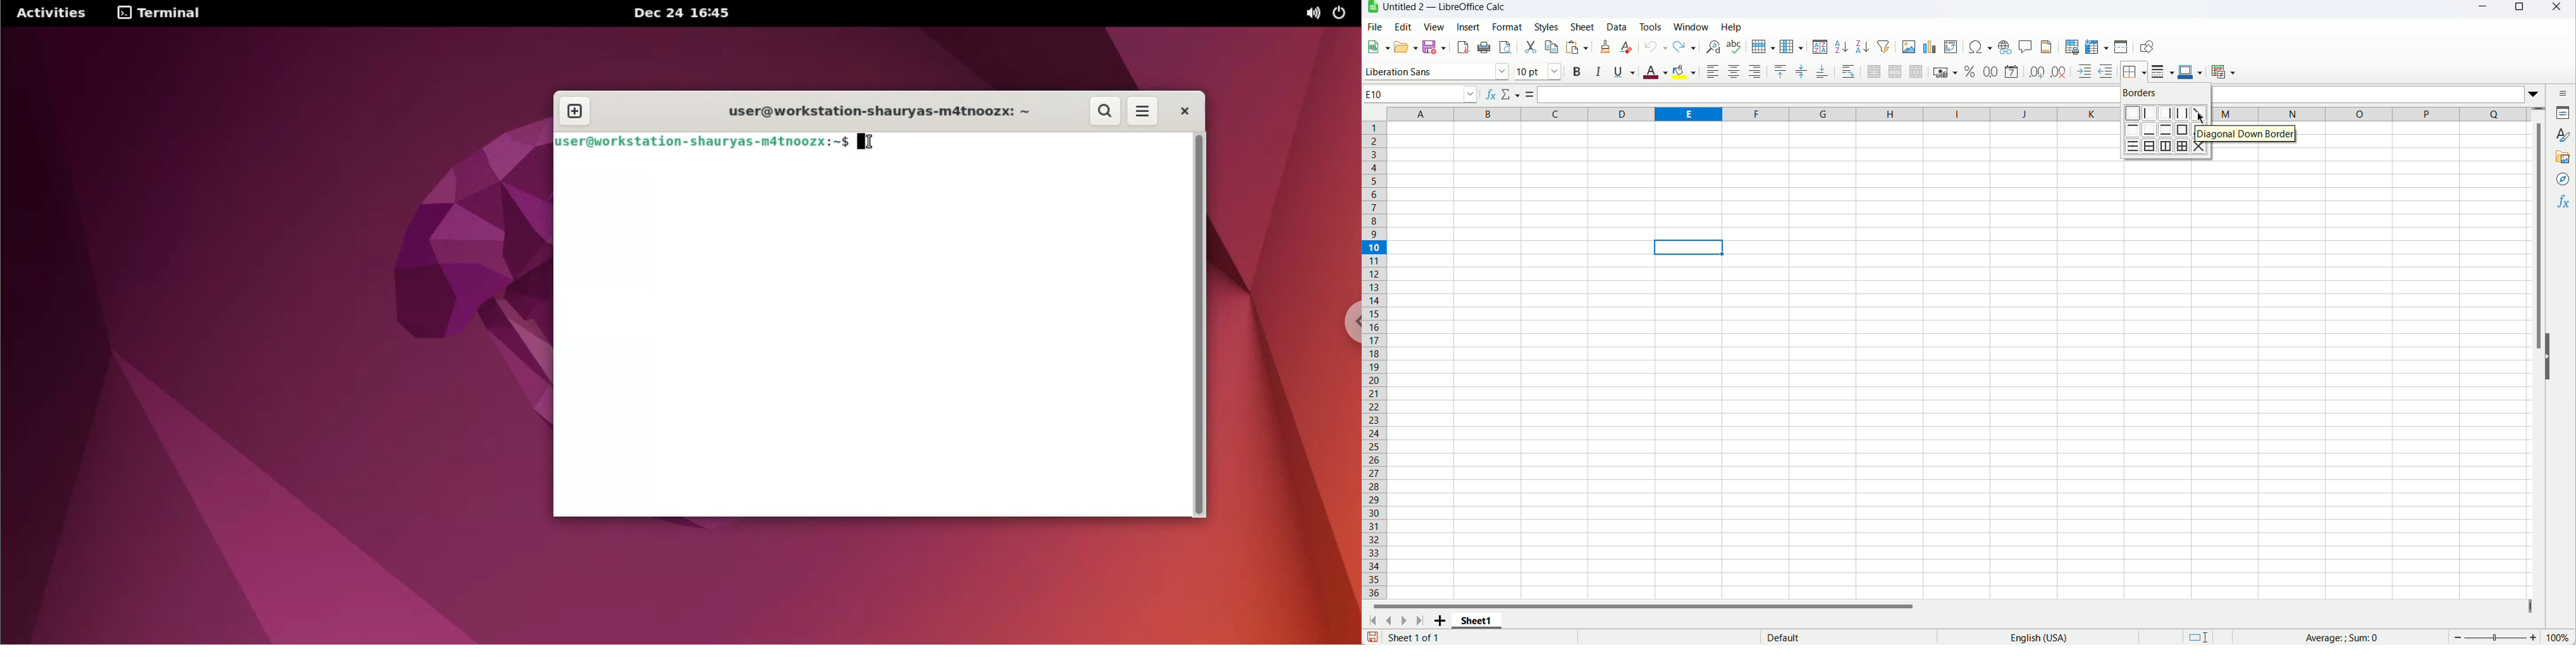  Describe the element at coordinates (1863, 46) in the screenshot. I see `Sort descending` at that location.